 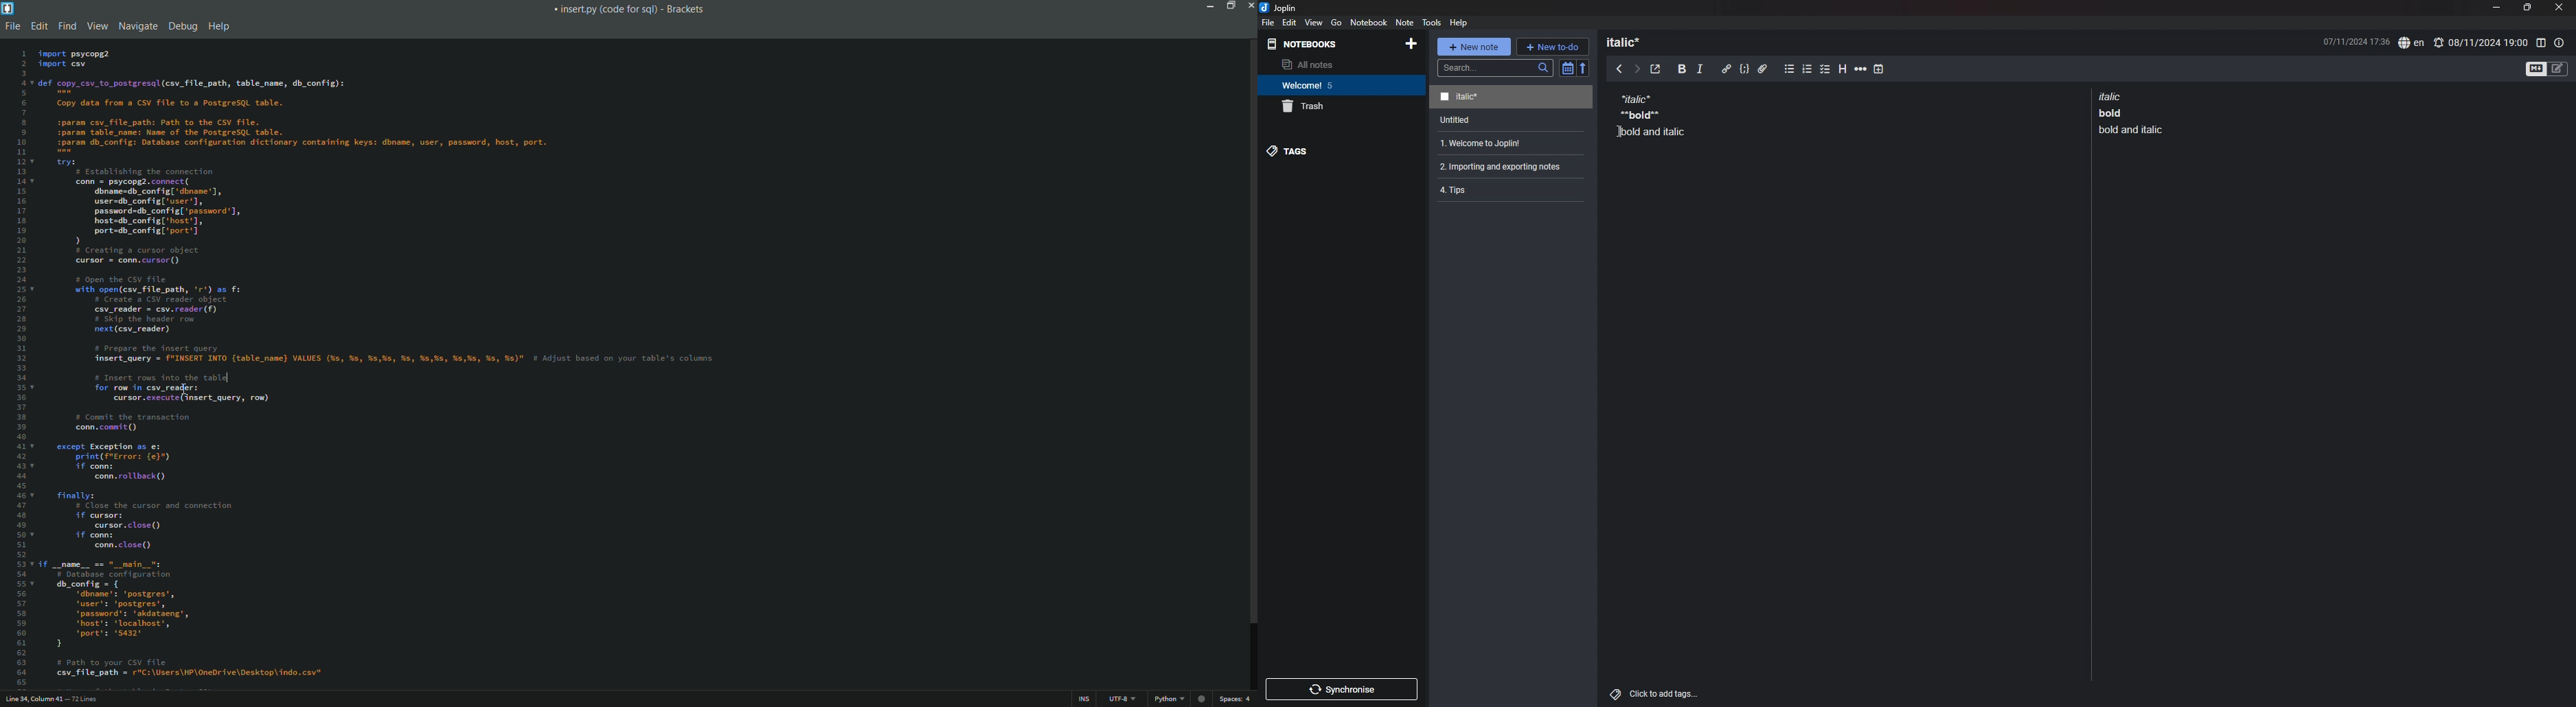 I want to click on file, so click(x=1268, y=22).